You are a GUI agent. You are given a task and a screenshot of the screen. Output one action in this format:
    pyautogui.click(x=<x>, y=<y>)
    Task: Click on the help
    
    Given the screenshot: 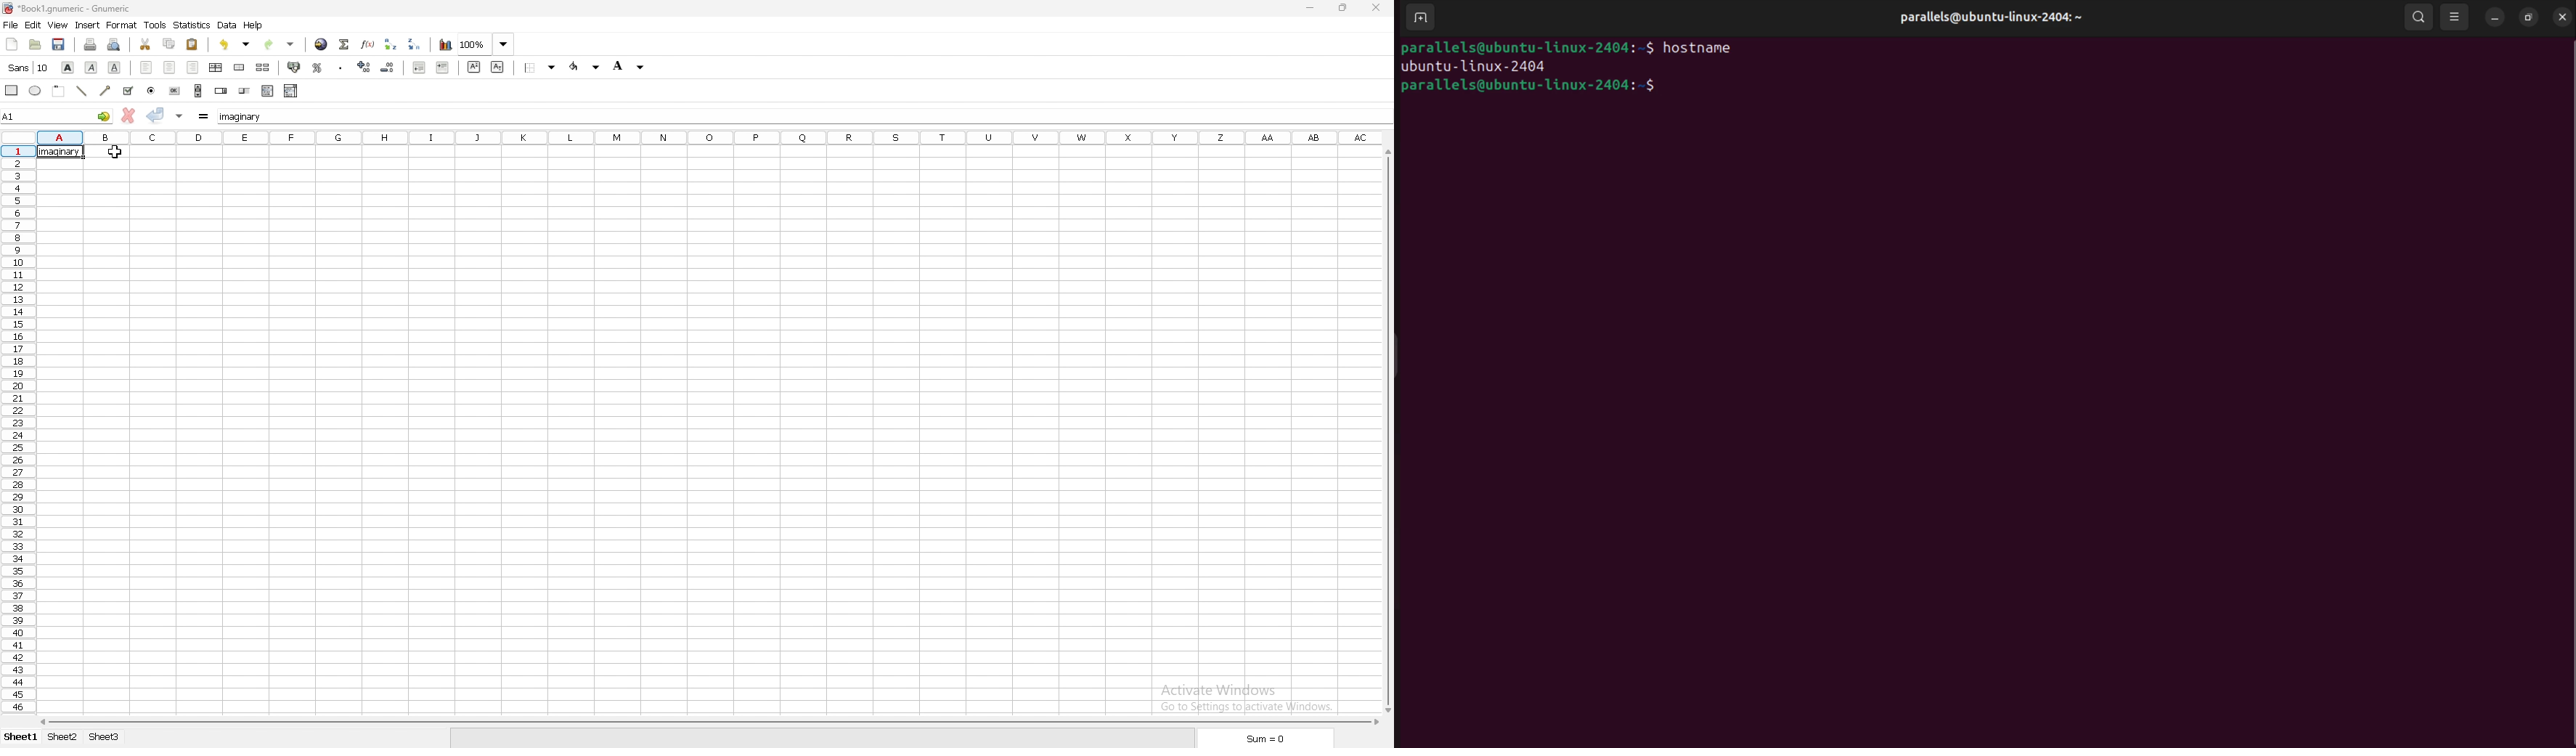 What is the action you would take?
    pyautogui.click(x=253, y=25)
    